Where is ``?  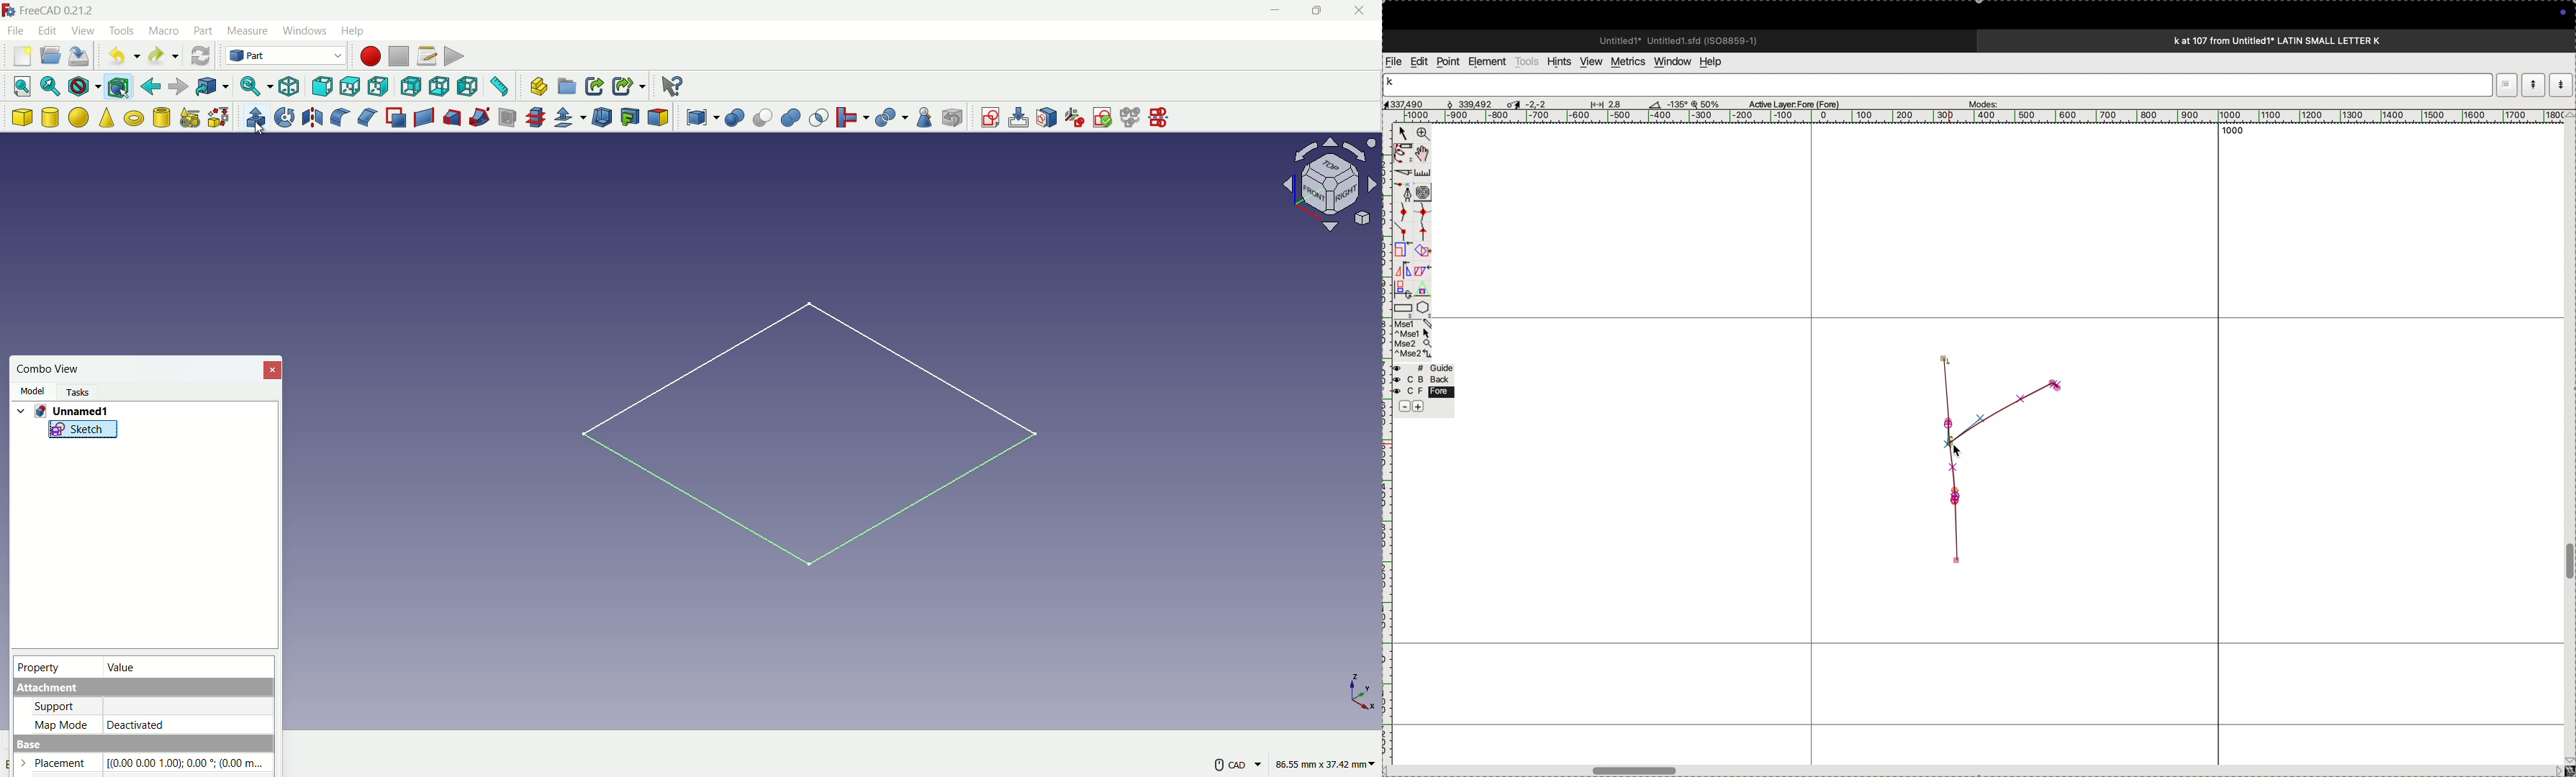
 is located at coordinates (2505, 85).